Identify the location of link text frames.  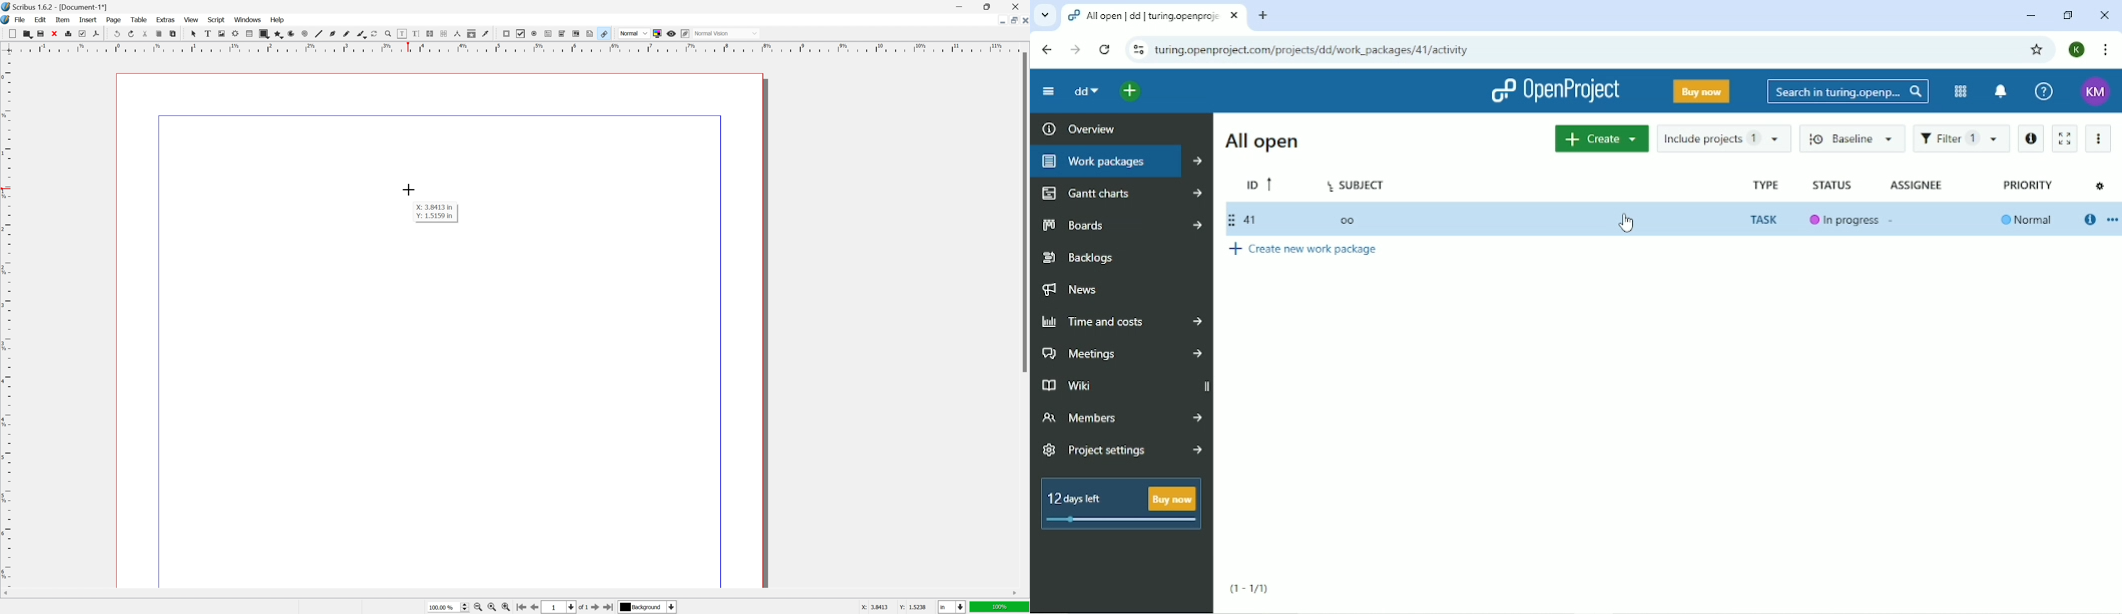
(430, 34).